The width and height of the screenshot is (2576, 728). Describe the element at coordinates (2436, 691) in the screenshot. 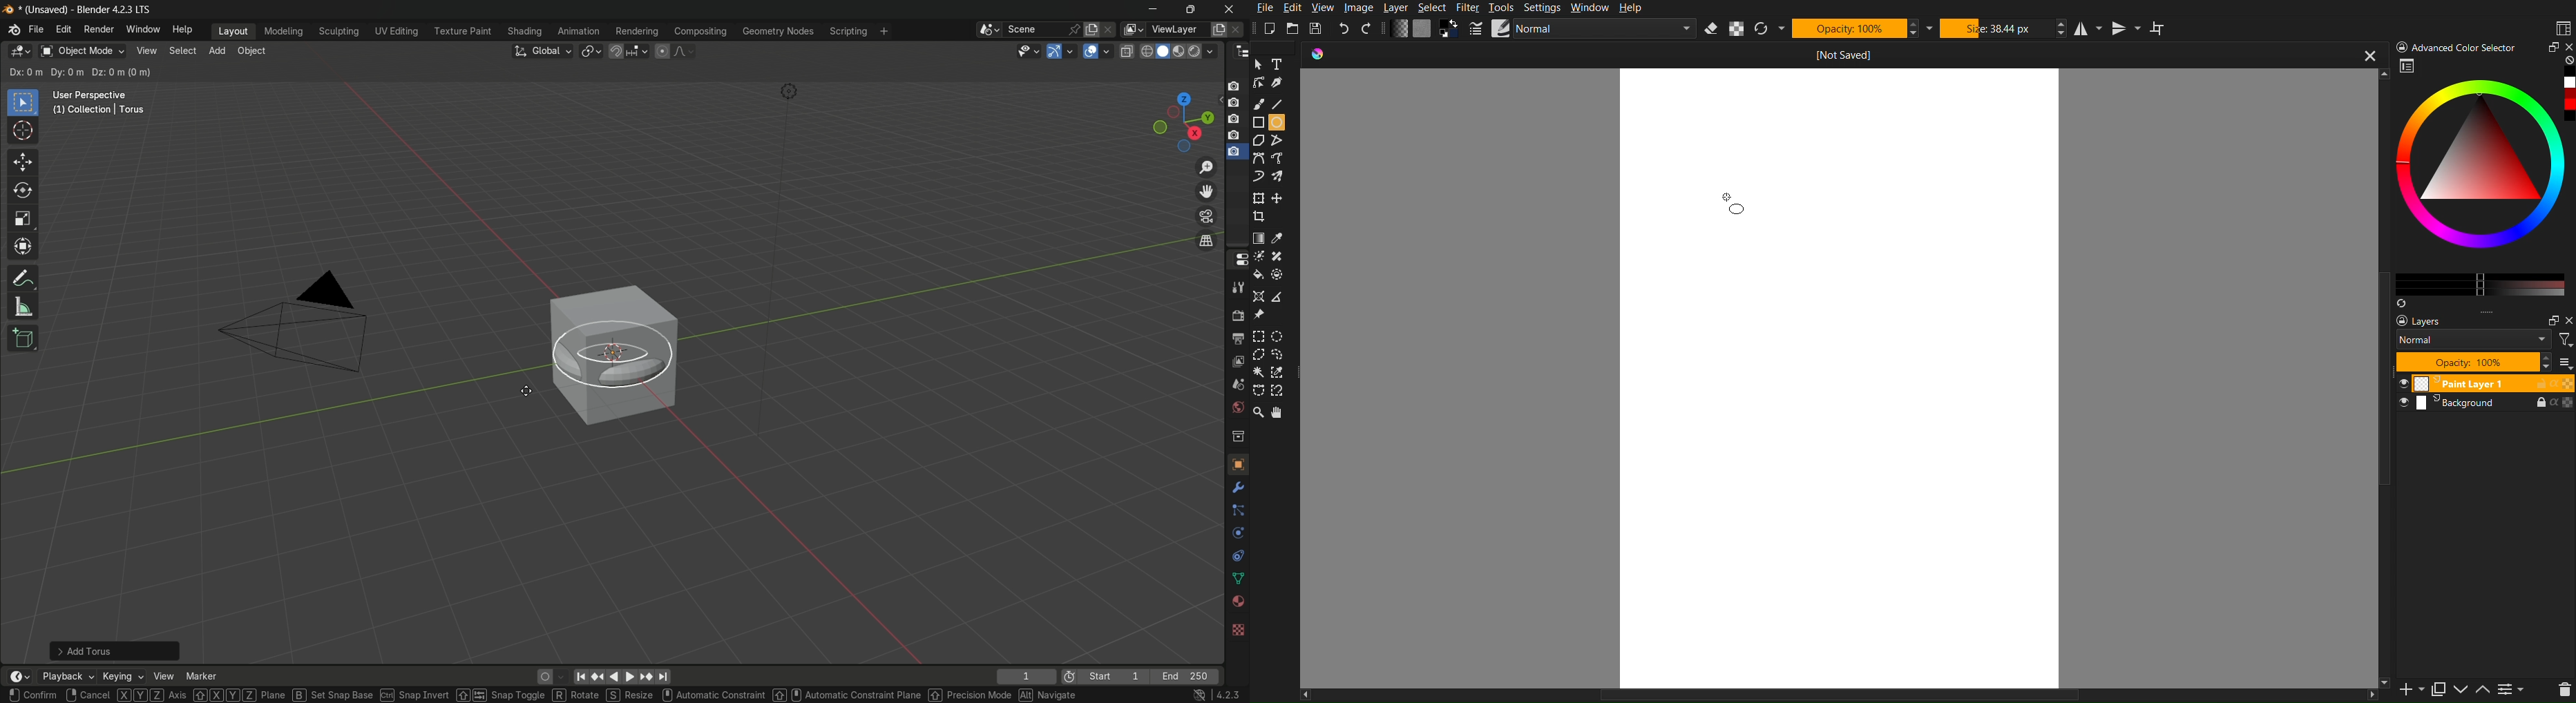

I see `copy` at that location.